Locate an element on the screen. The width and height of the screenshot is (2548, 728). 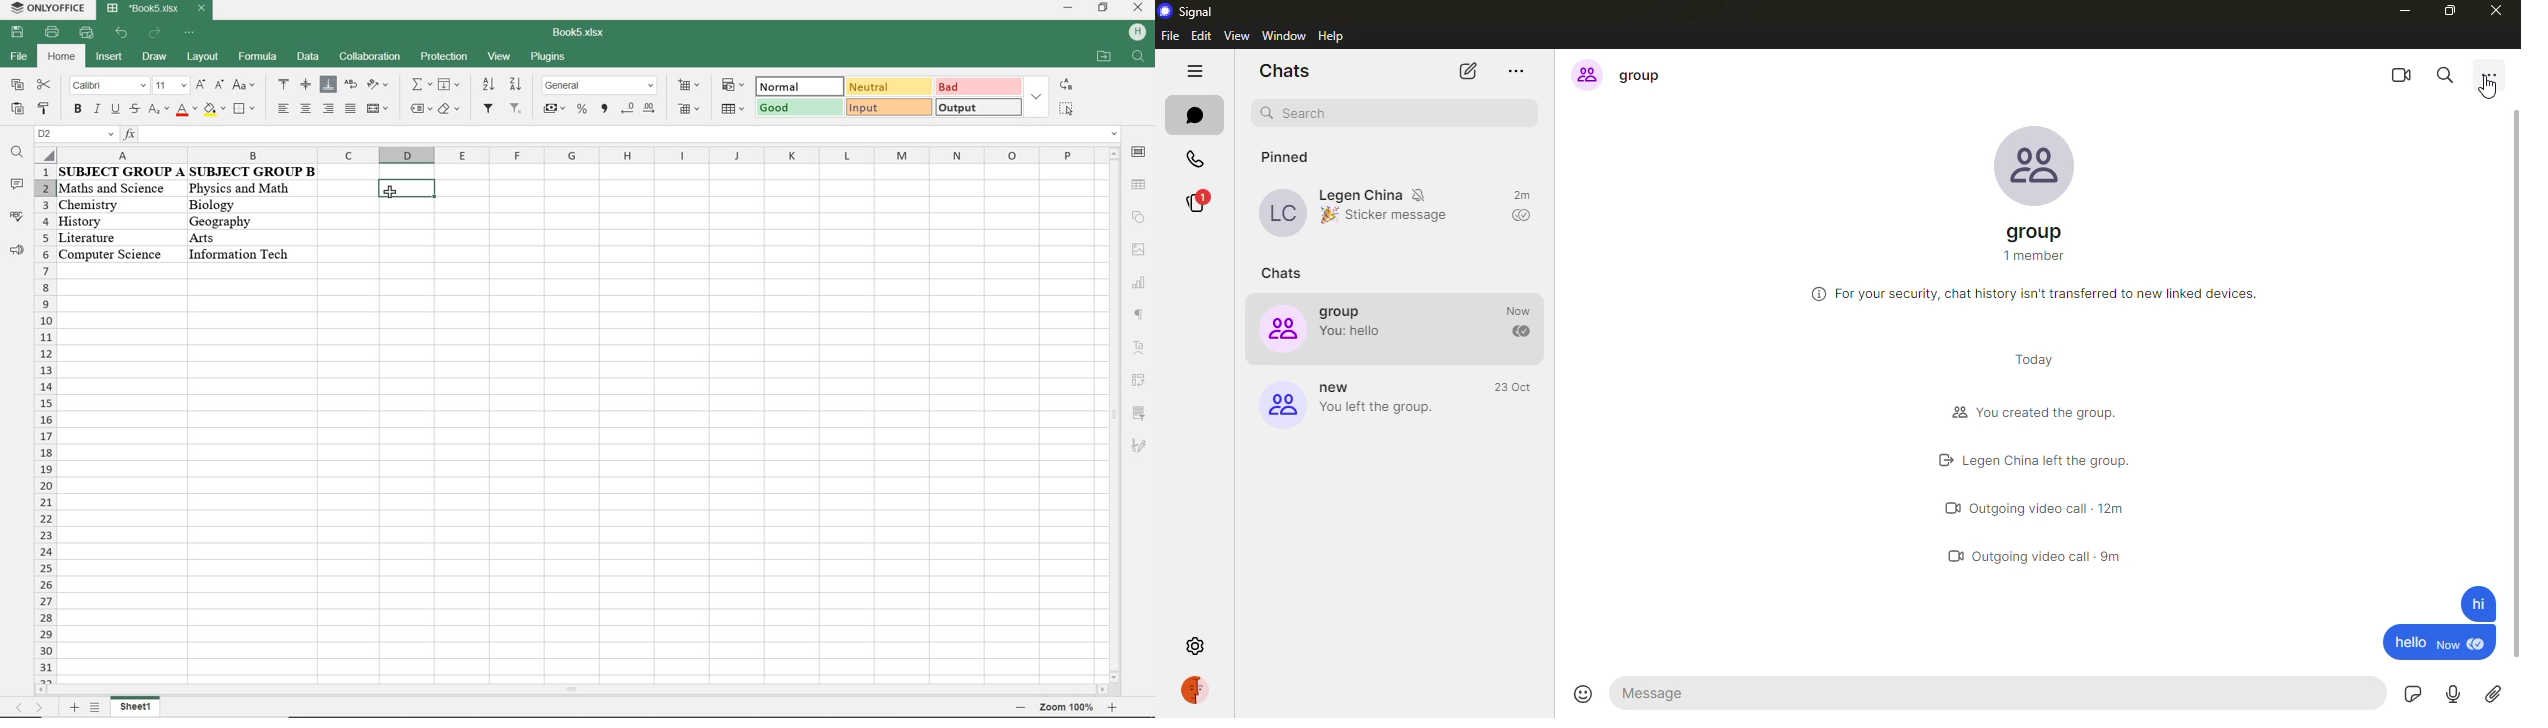
new chat is located at coordinates (1467, 71).